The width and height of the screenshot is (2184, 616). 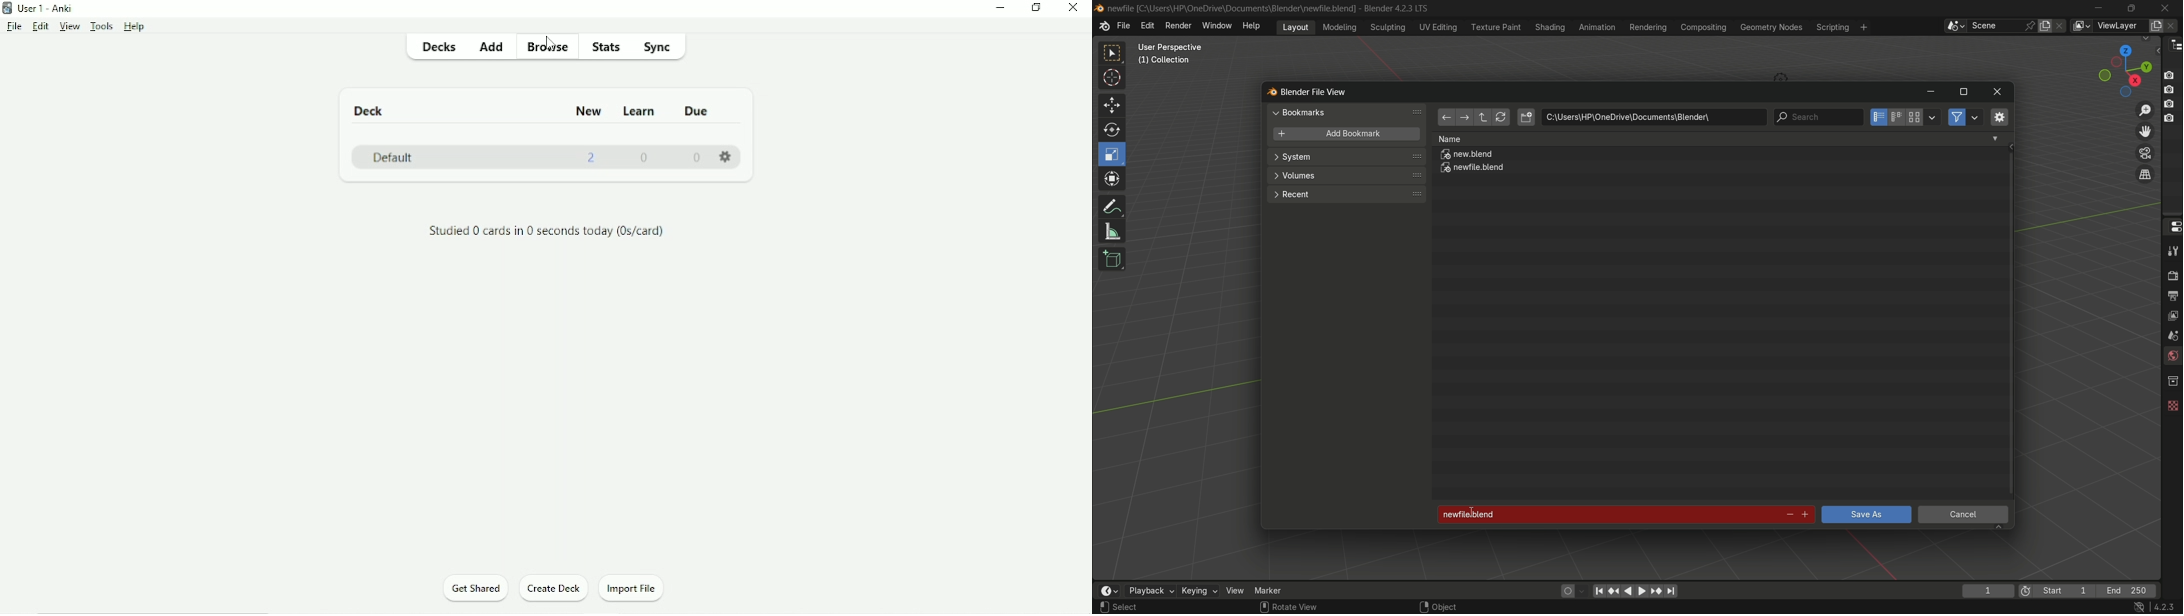 I want to click on Edit, so click(x=41, y=27).